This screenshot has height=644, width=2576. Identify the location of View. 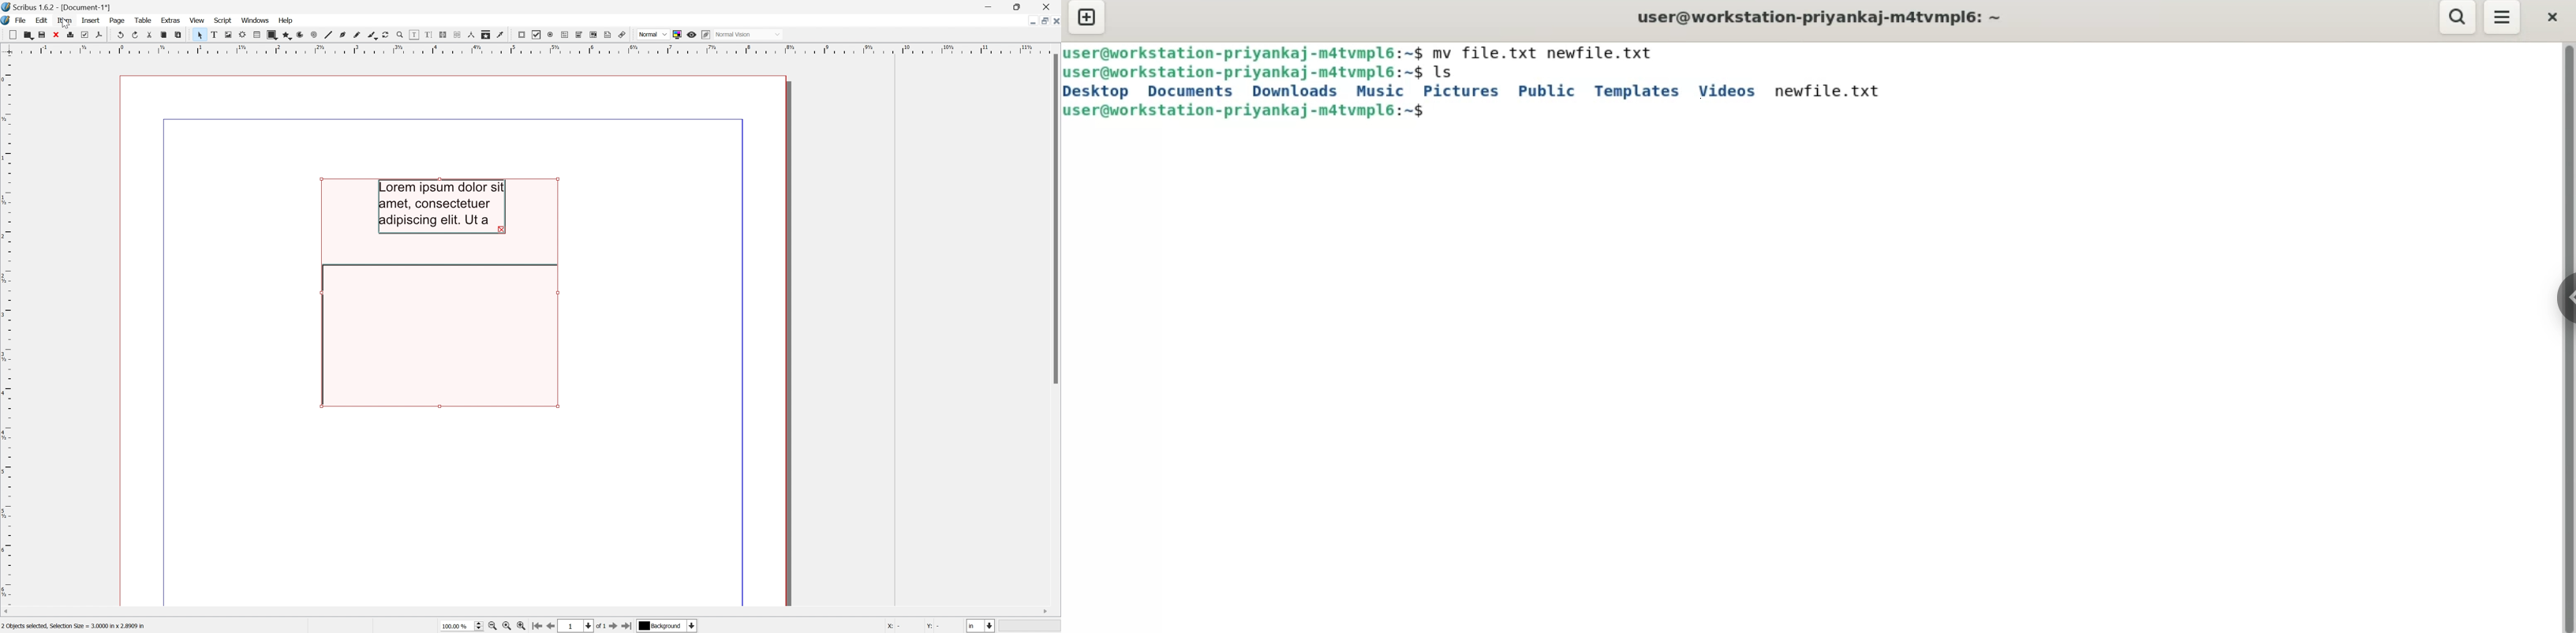
(198, 20).